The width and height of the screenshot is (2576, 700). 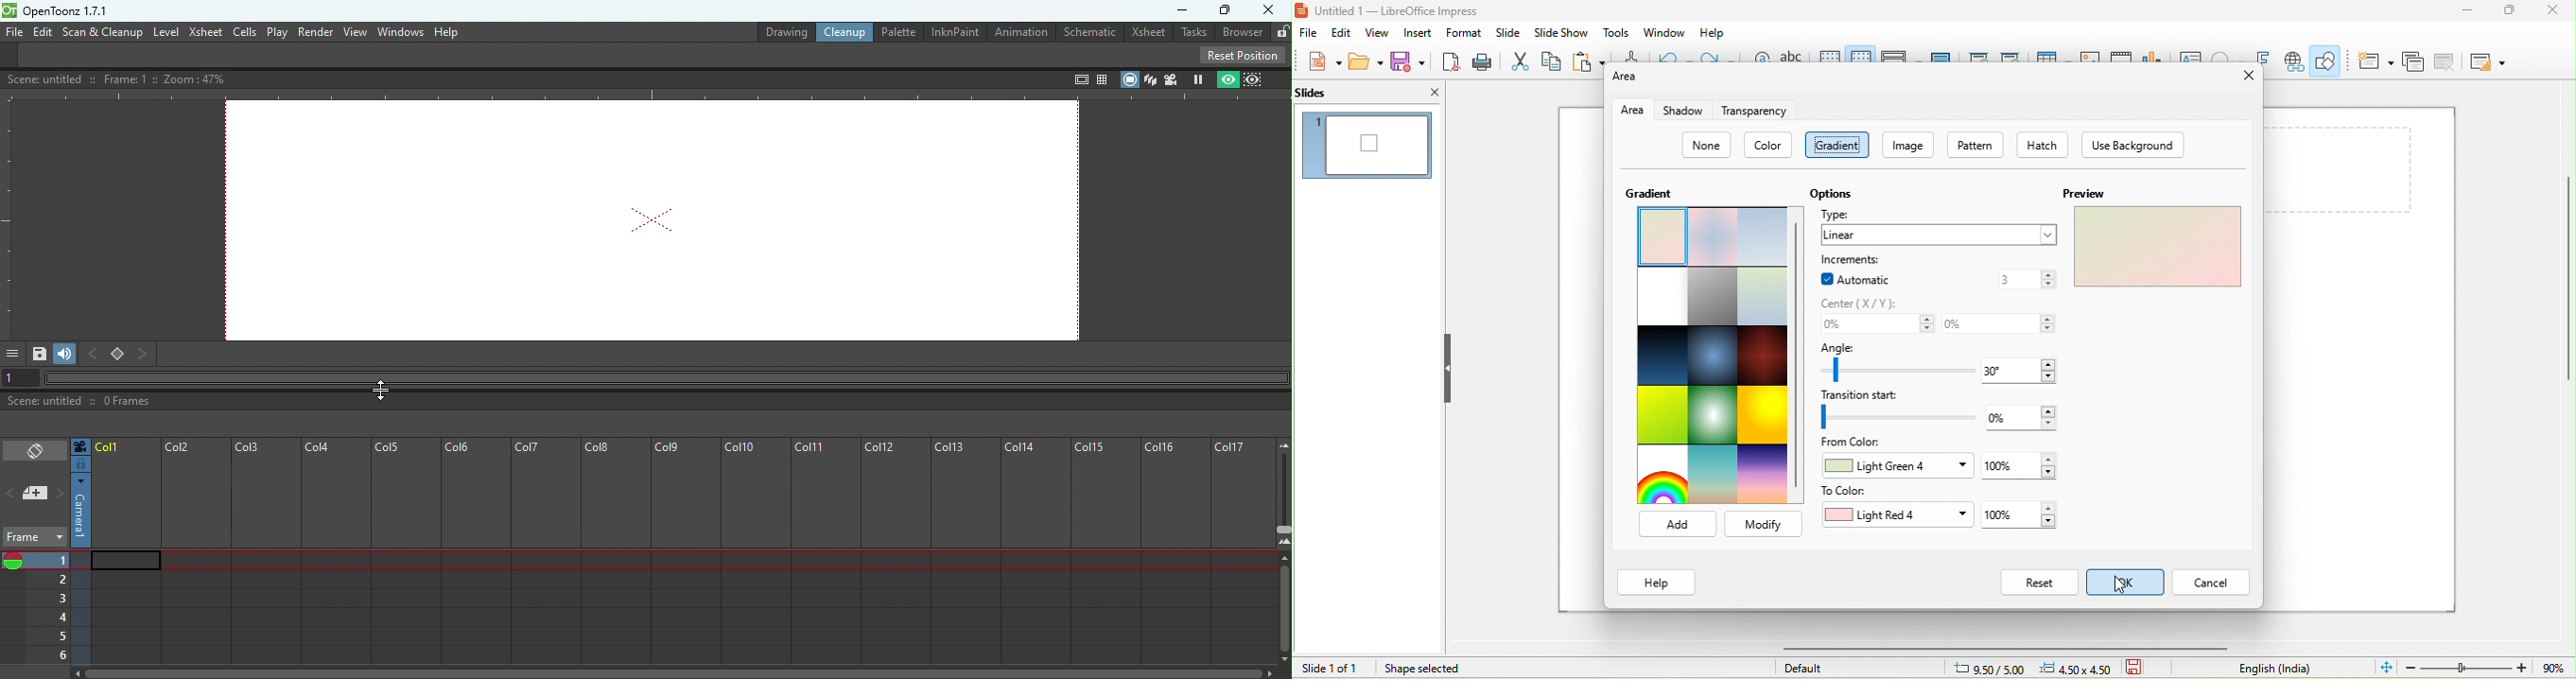 What do you see at coordinates (1448, 369) in the screenshot?
I see `hide` at bounding box center [1448, 369].